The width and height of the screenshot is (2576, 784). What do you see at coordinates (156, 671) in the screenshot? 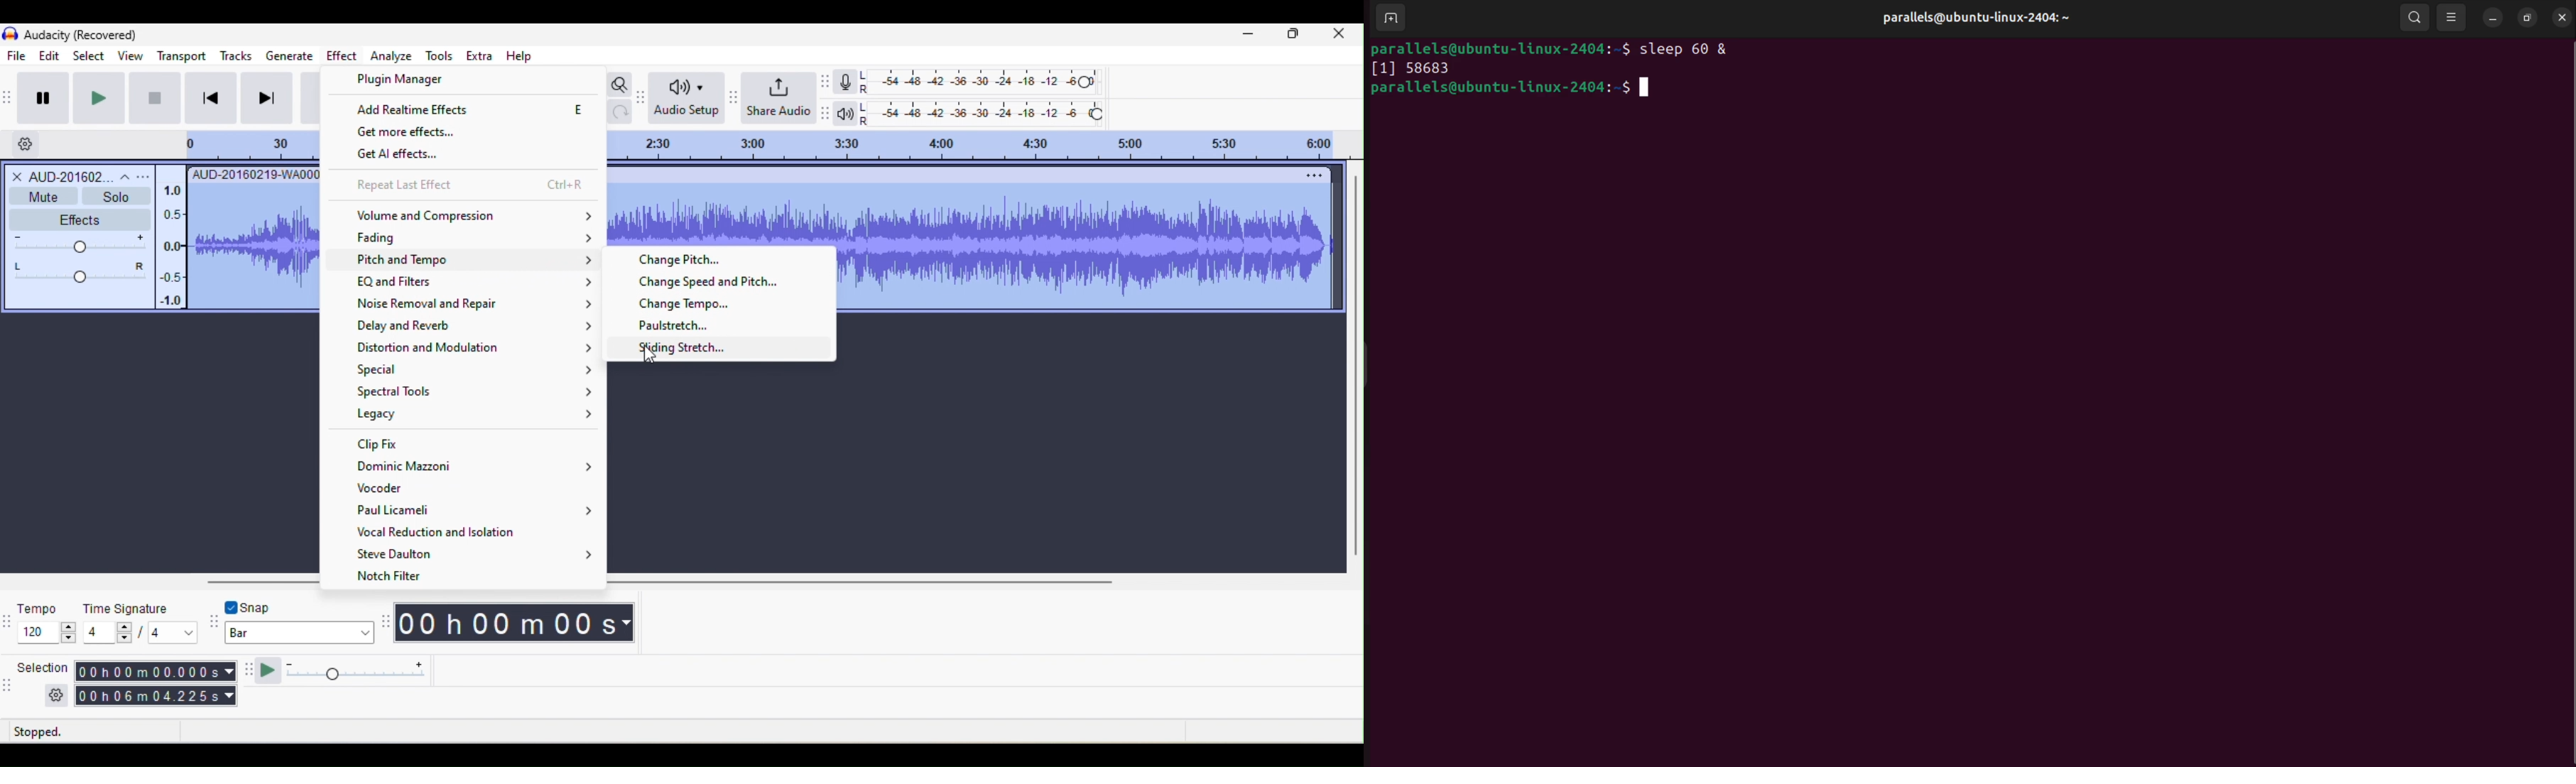
I see `00 h 00 m 00.000 s` at bounding box center [156, 671].